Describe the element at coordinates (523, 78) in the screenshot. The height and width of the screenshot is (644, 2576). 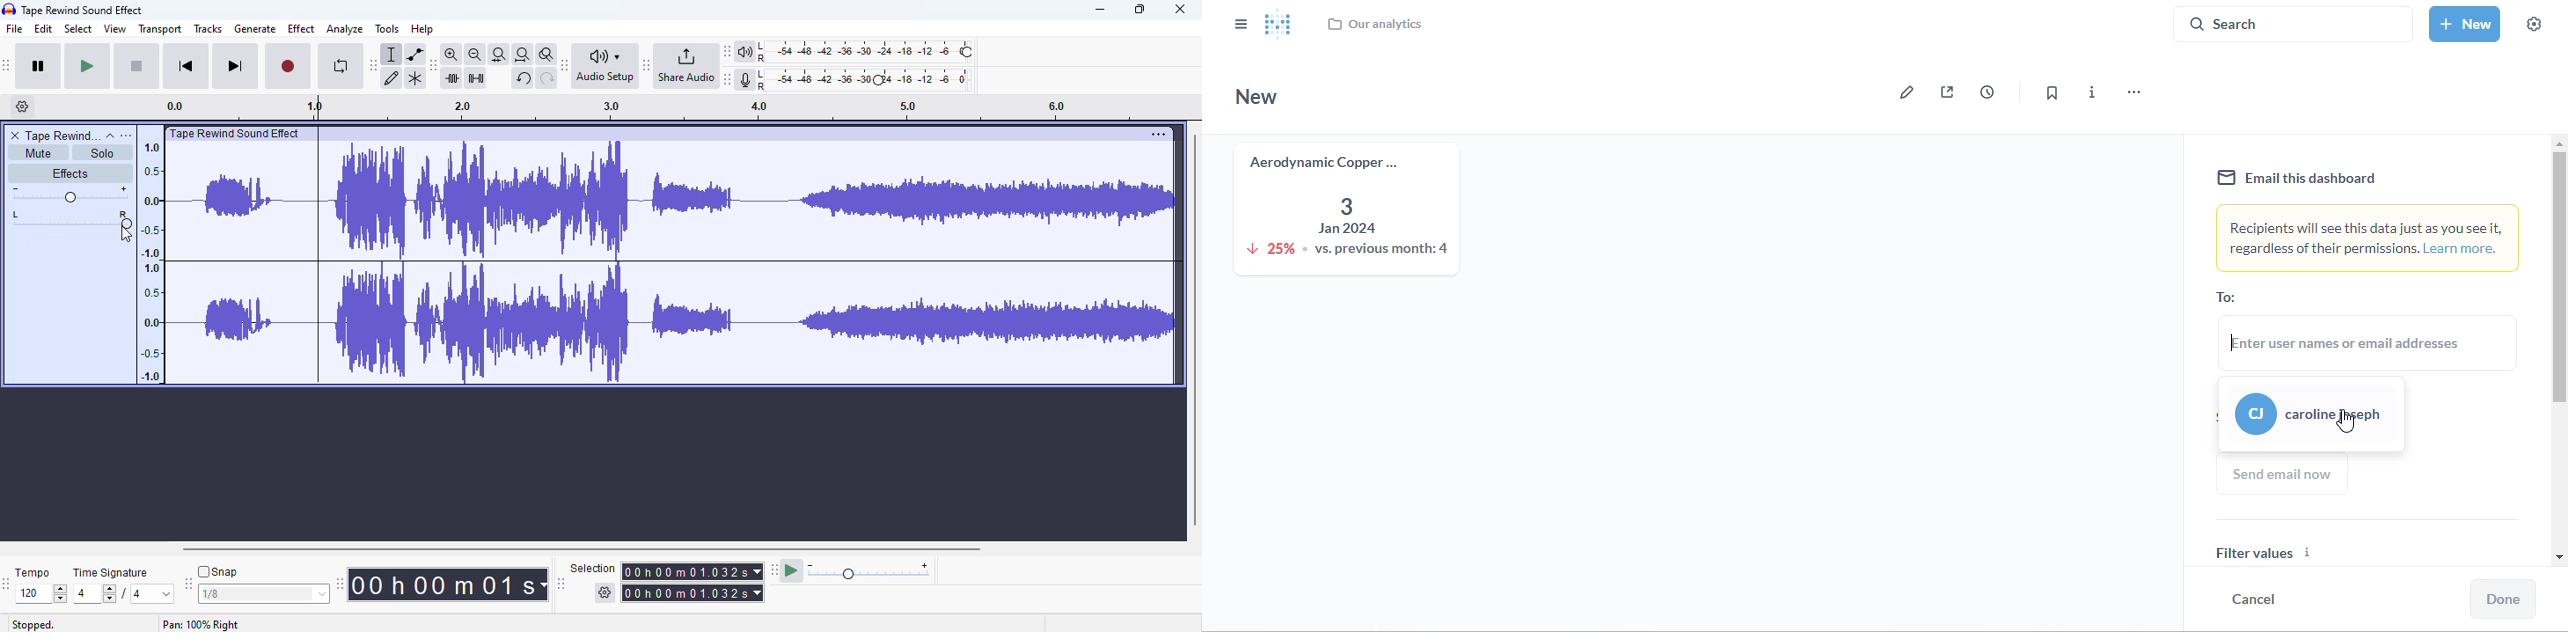
I see `undo` at that location.